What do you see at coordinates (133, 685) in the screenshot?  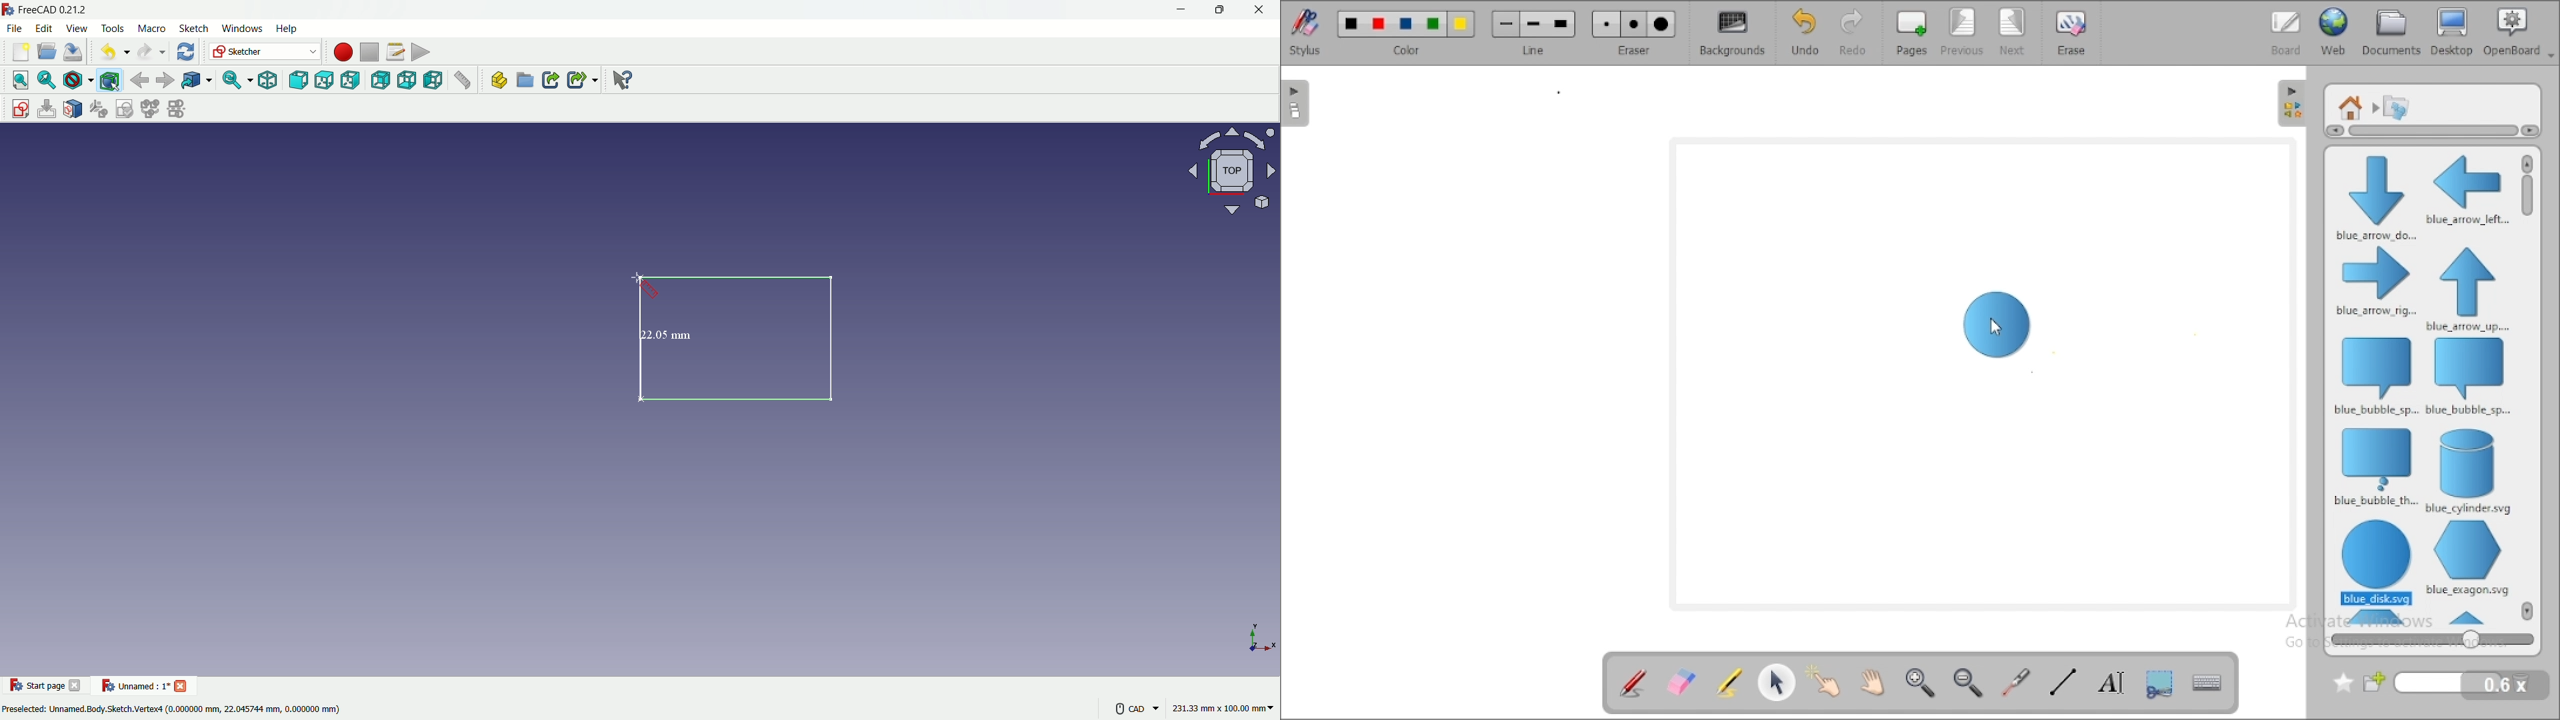 I see `current project name` at bounding box center [133, 685].